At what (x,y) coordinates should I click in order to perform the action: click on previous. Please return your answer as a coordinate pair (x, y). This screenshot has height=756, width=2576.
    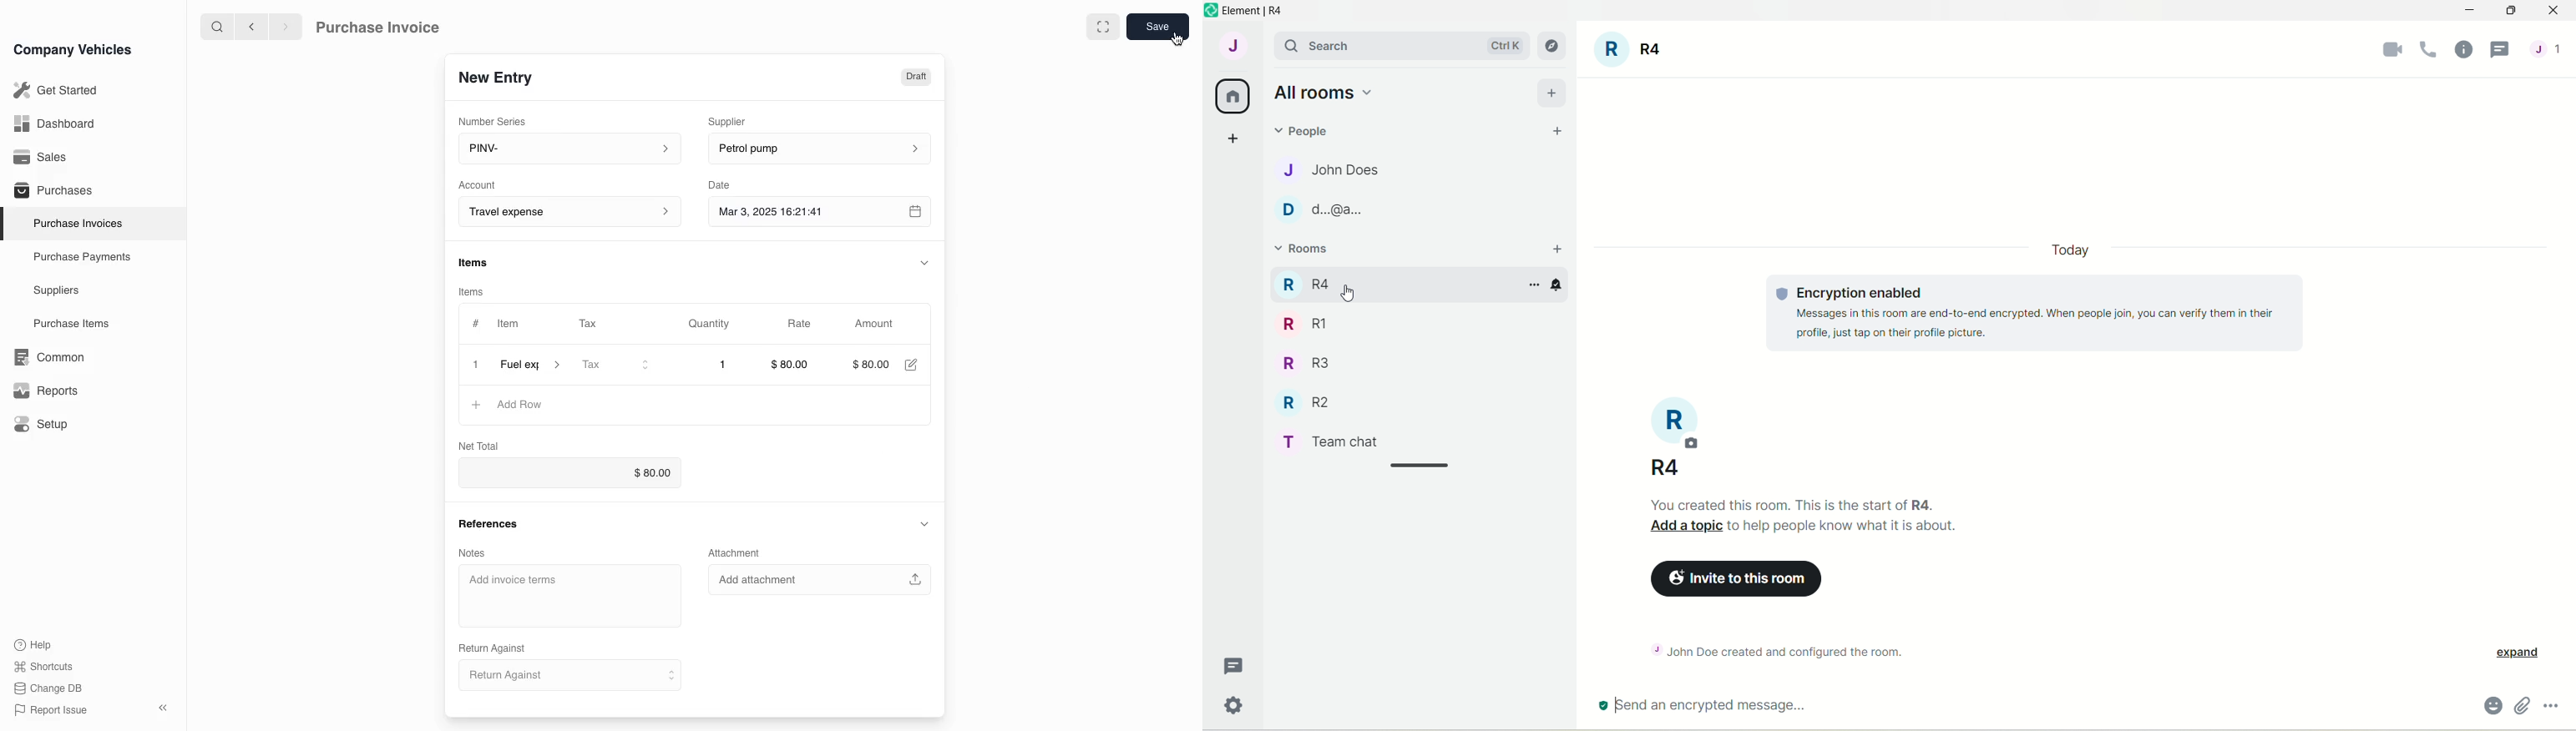
    Looking at the image, I should click on (250, 26).